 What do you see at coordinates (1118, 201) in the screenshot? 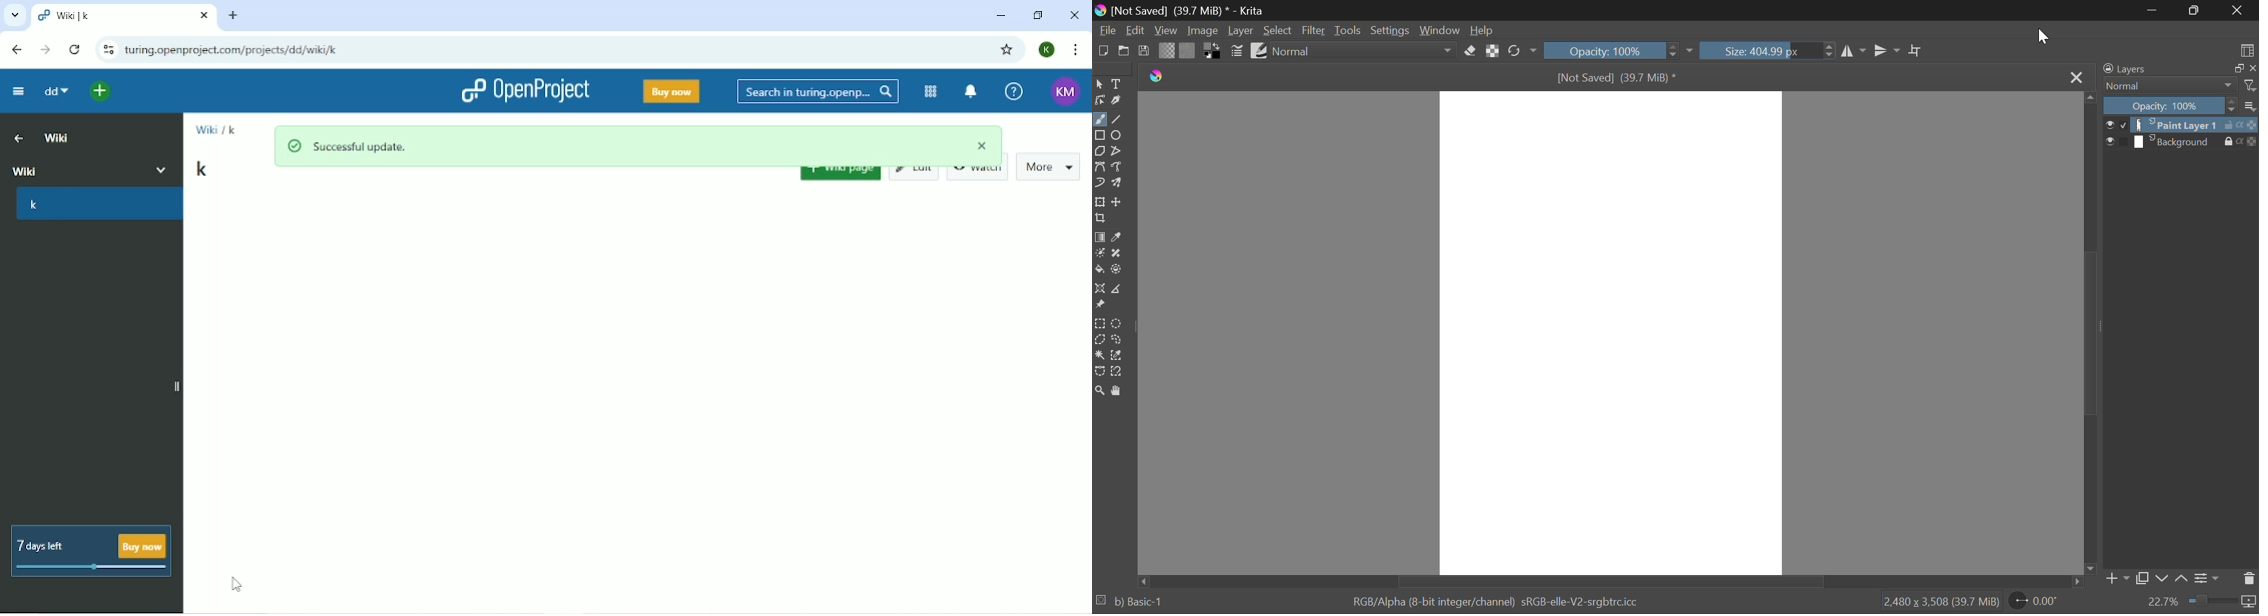
I see `Move Layer` at bounding box center [1118, 201].